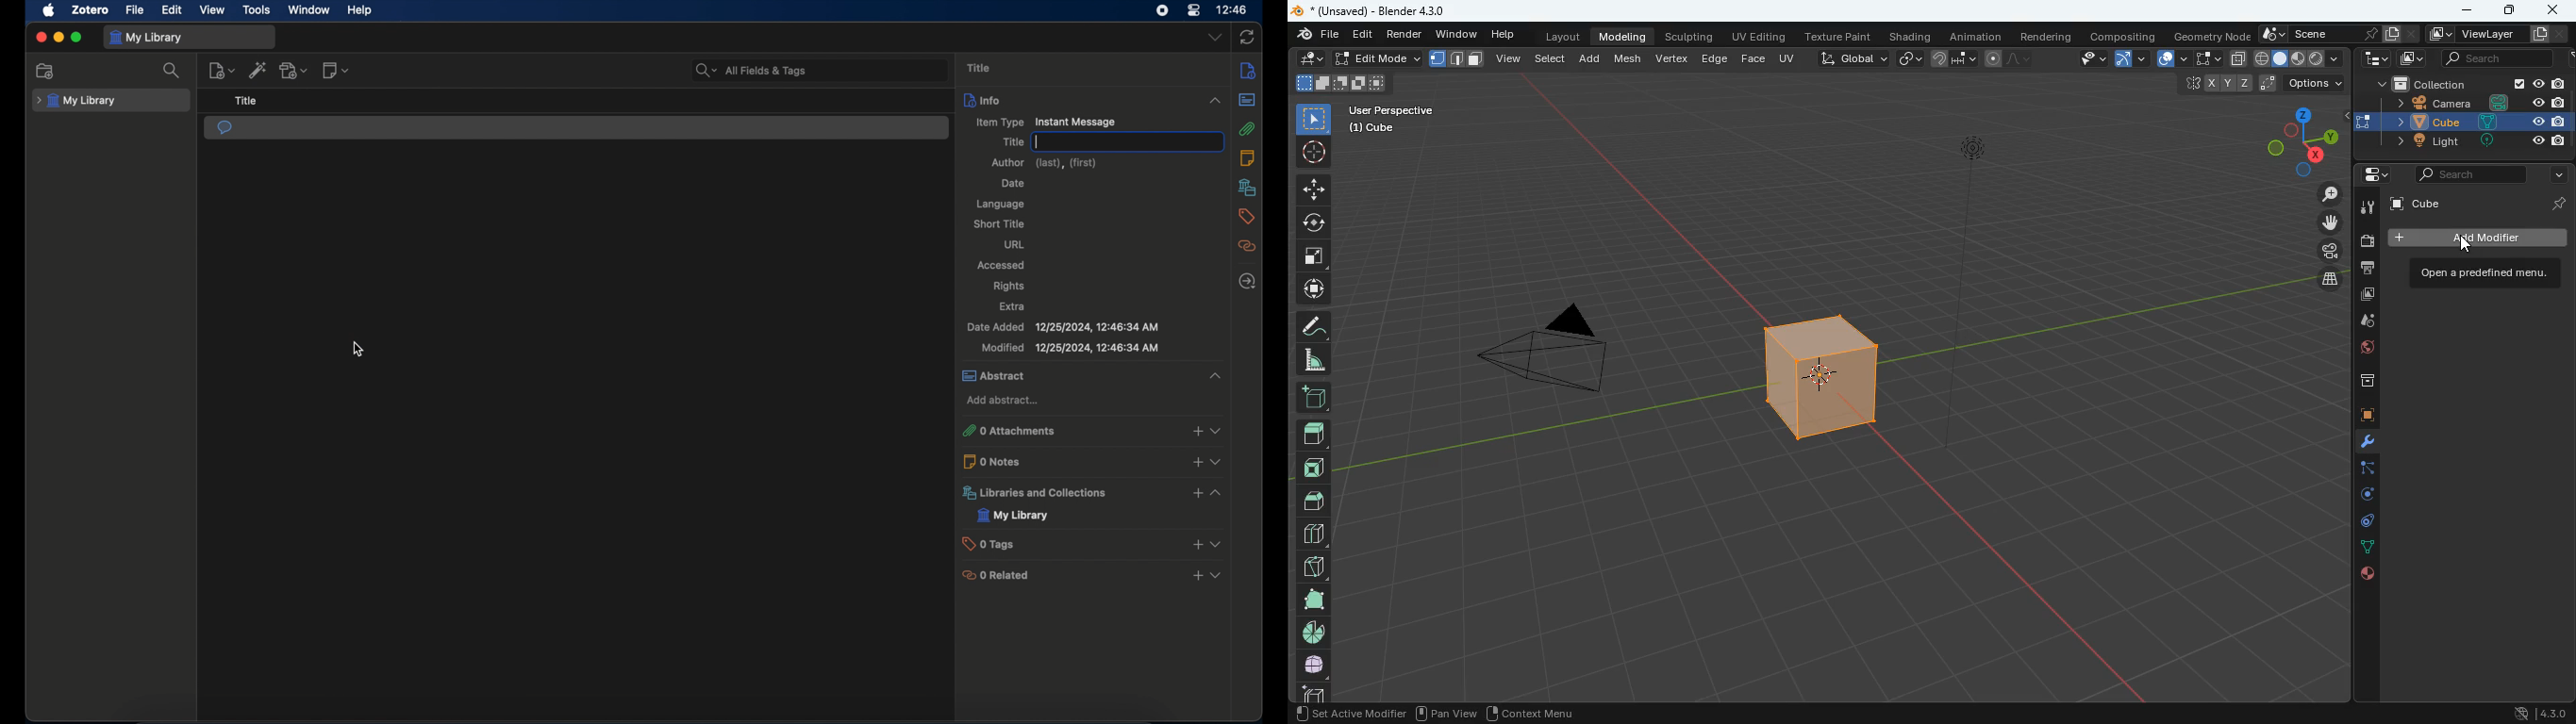 The width and height of the screenshot is (2576, 728). Describe the element at coordinates (46, 71) in the screenshot. I see `new collection` at that location.